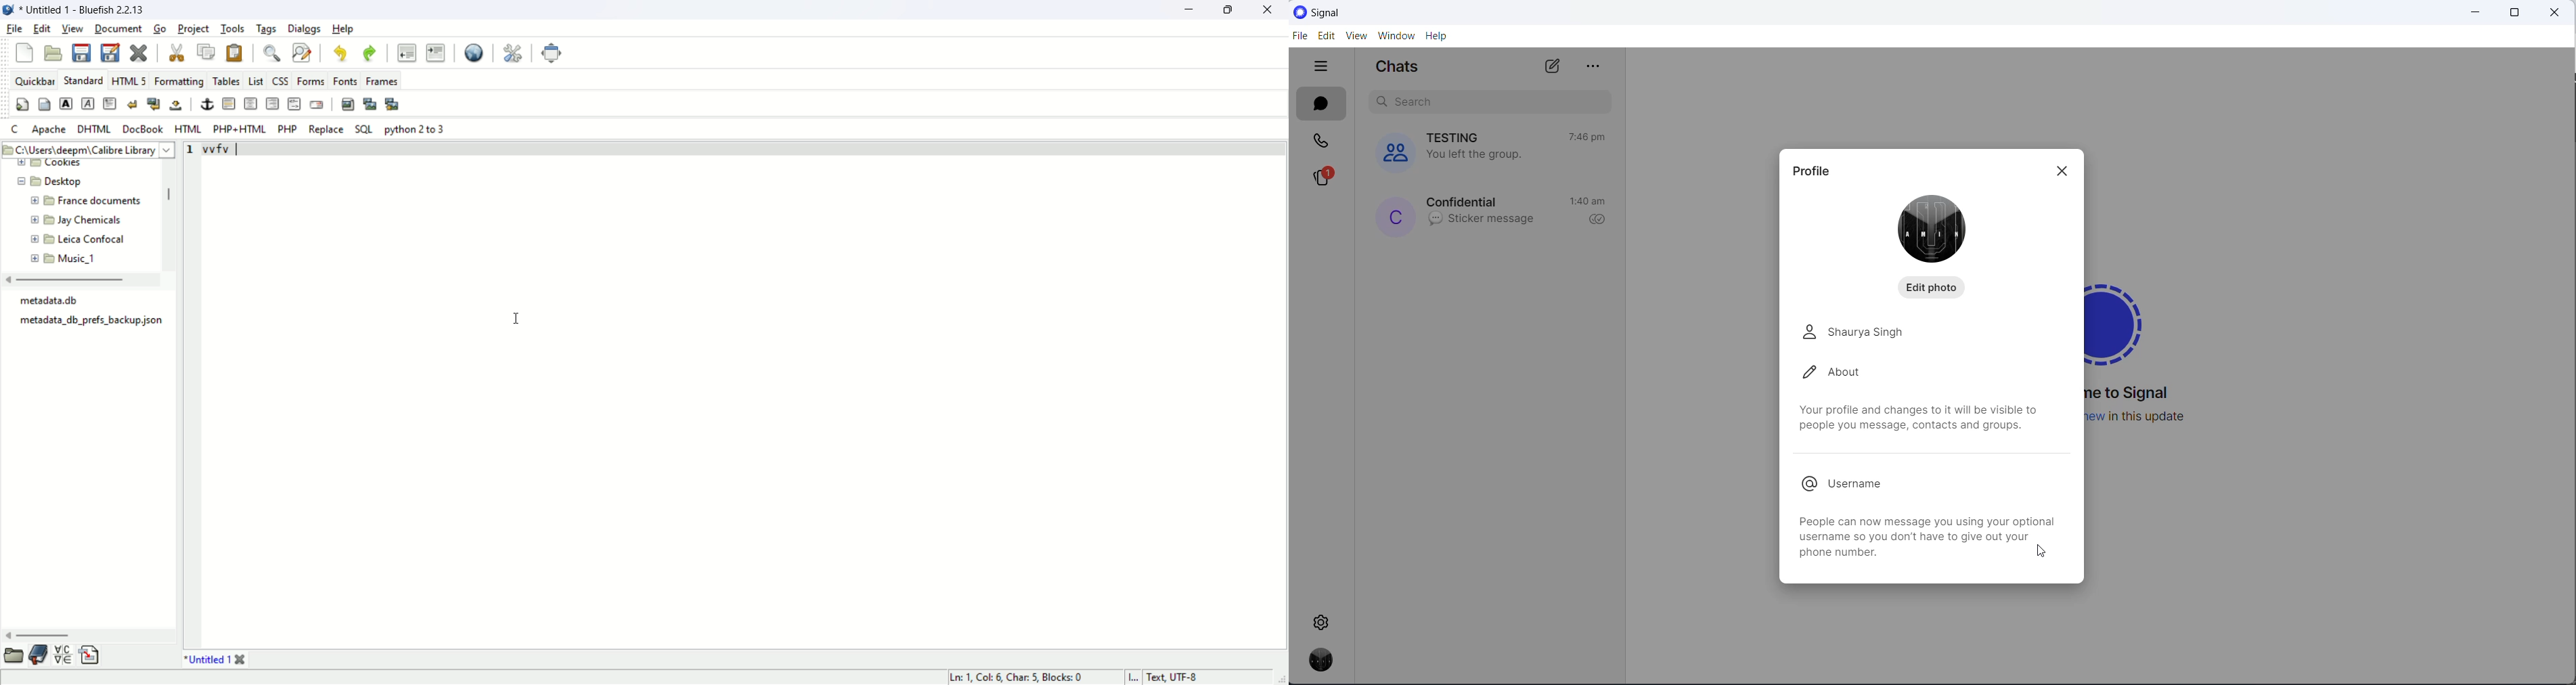 This screenshot has height=700, width=2576. What do you see at coordinates (1437, 35) in the screenshot?
I see `HELP` at bounding box center [1437, 35].